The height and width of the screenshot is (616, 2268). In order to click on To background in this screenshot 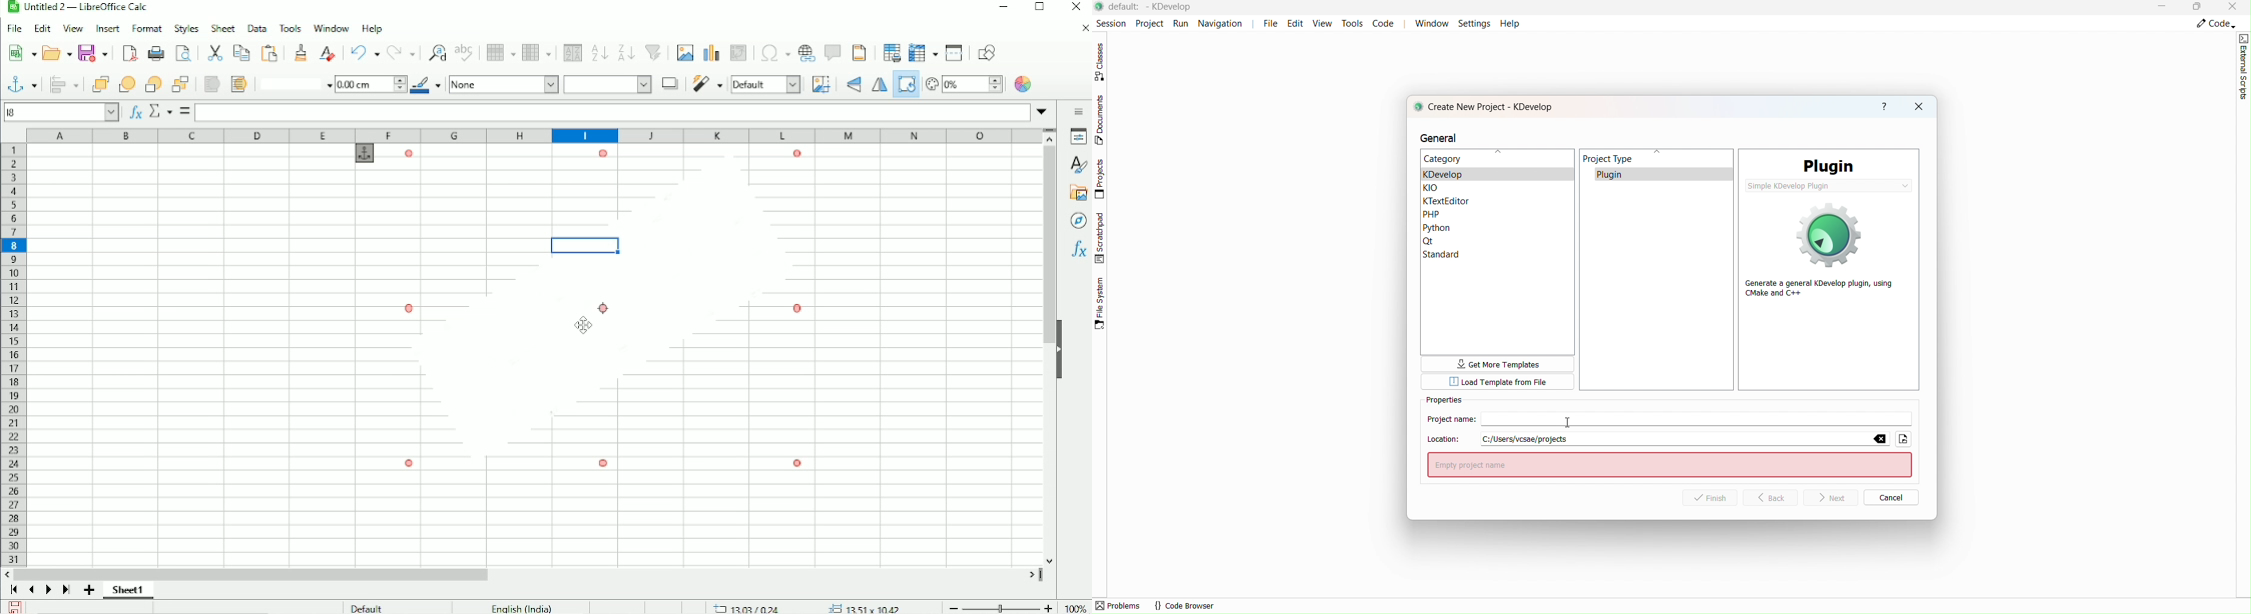, I will do `click(238, 84)`.